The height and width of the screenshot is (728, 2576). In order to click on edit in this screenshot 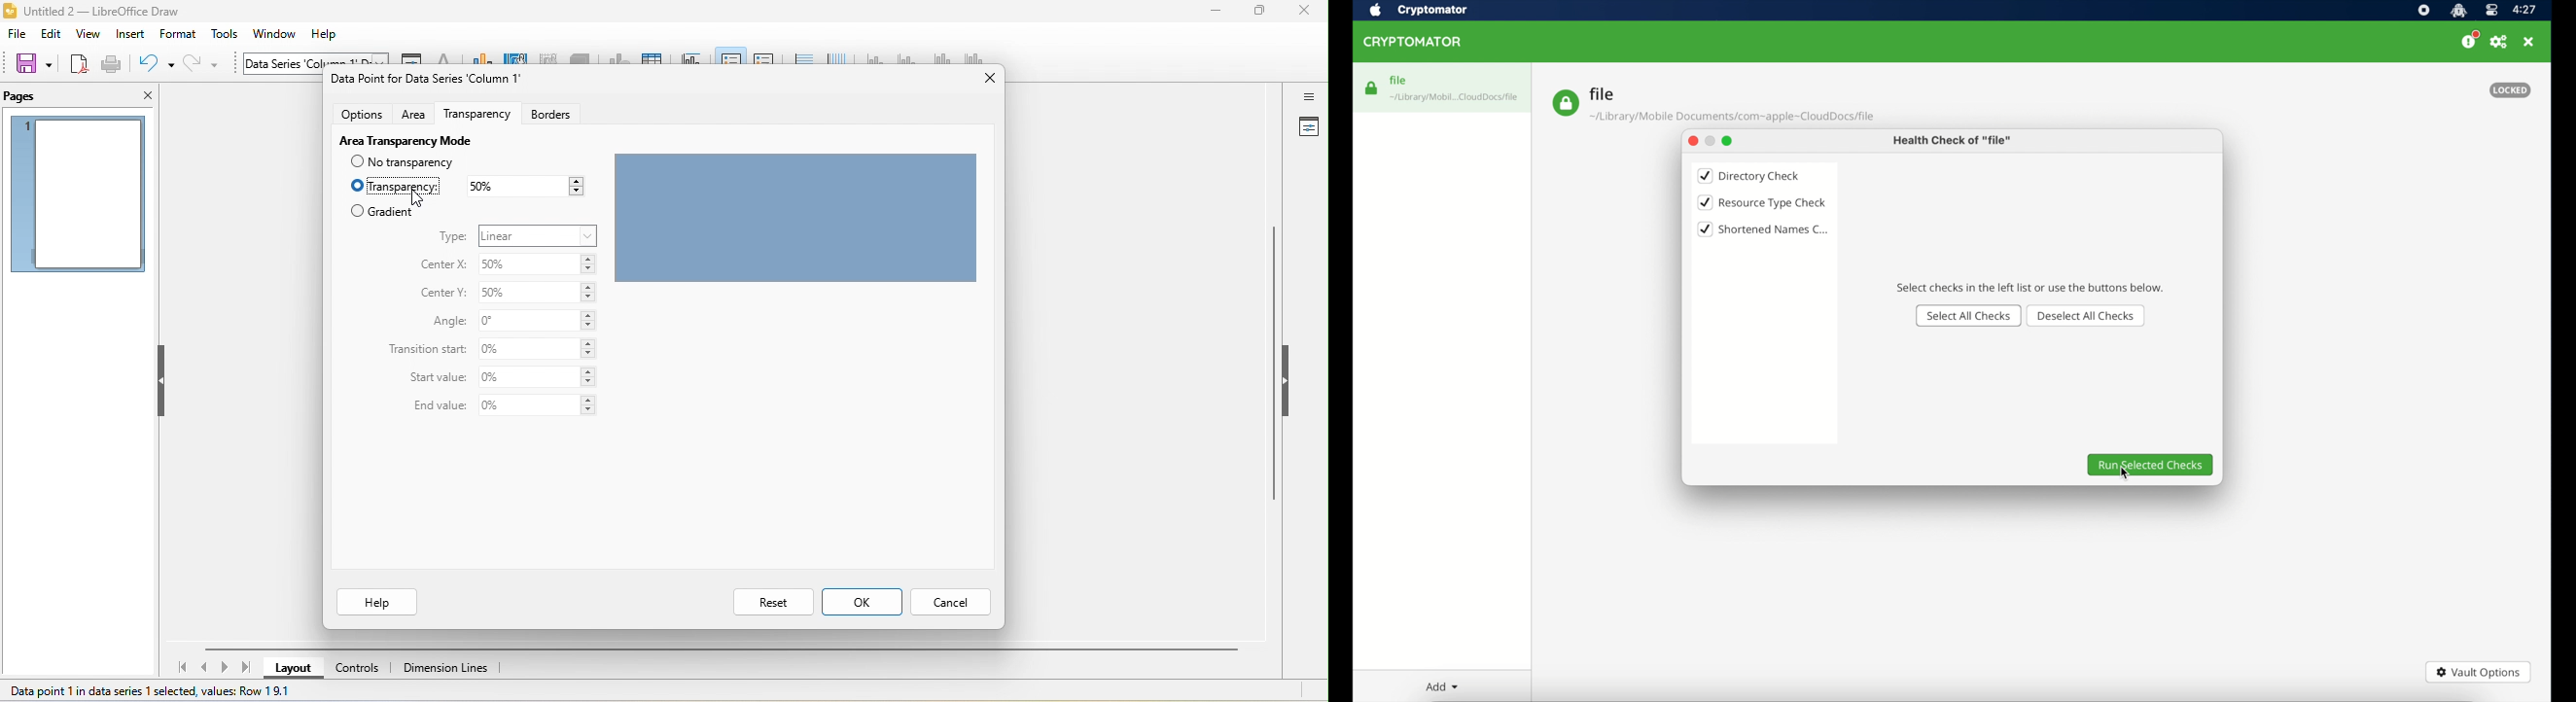, I will do `click(51, 35)`.